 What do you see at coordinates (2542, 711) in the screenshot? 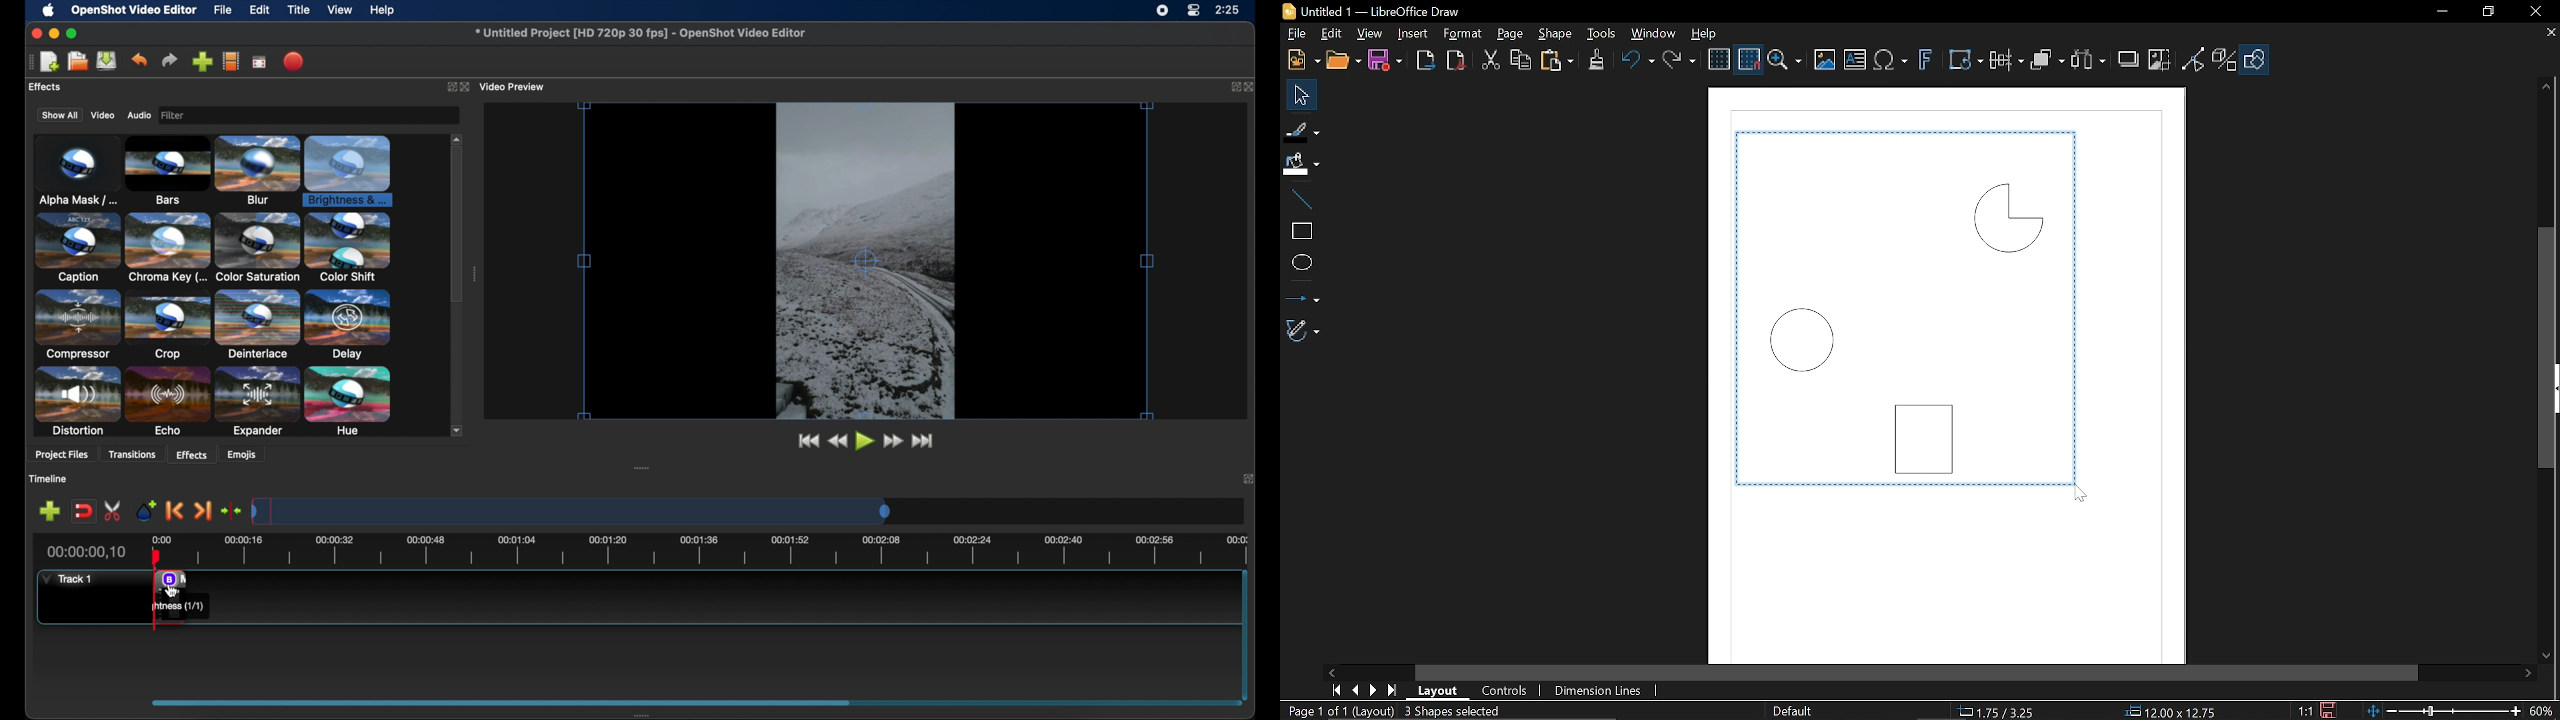
I see `Zoom` at bounding box center [2542, 711].